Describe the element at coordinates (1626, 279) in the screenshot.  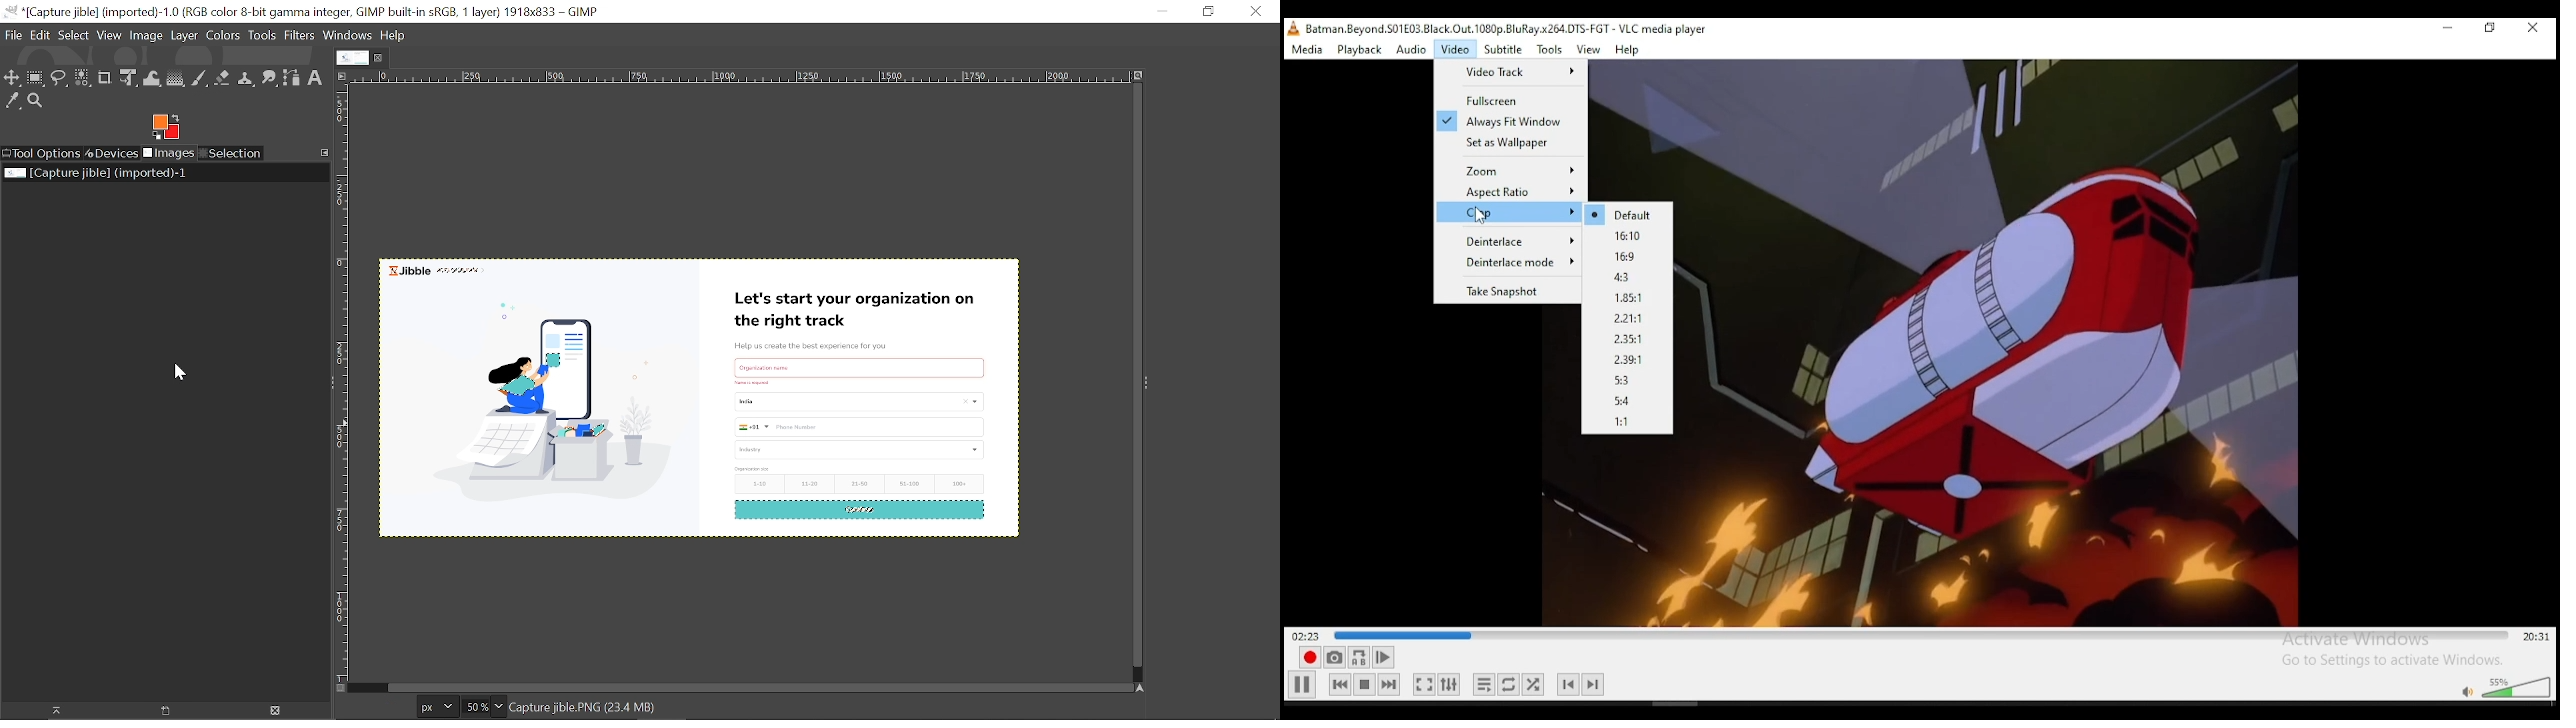
I see `4.3` at that location.